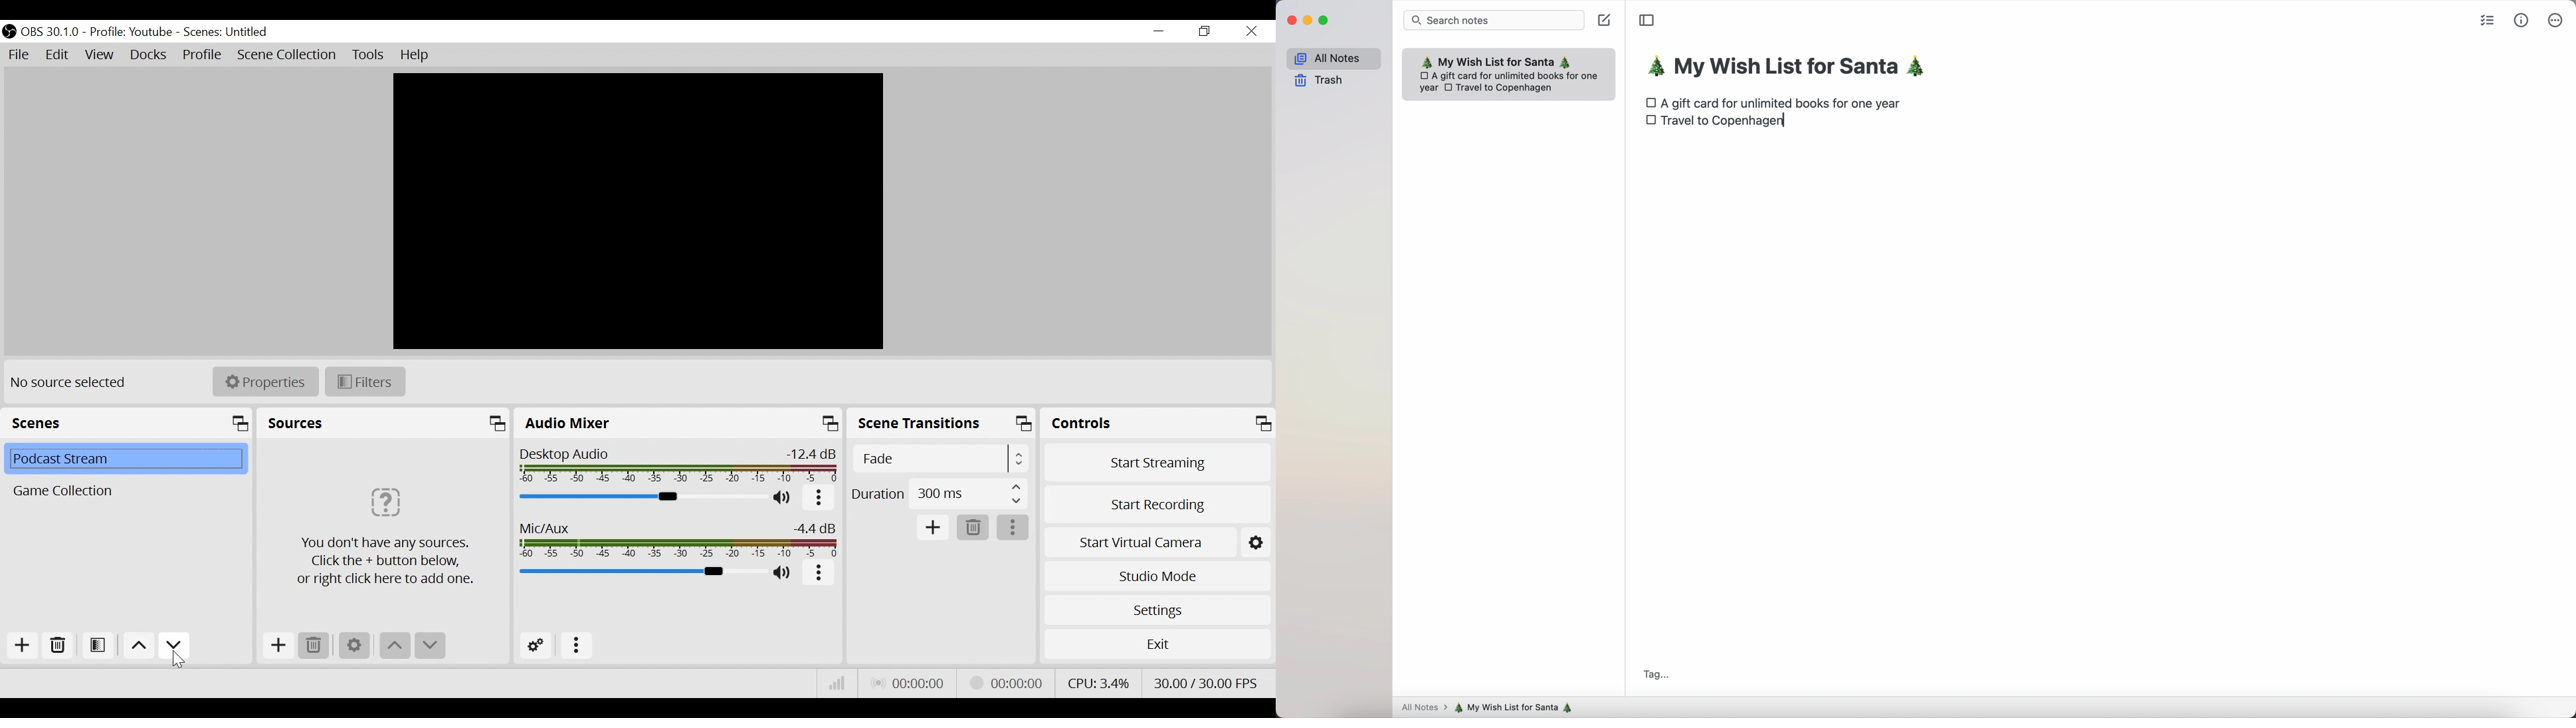 Image resolution: width=2576 pixels, height=728 pixels. I want to click on search bar, so click(1494, 19).